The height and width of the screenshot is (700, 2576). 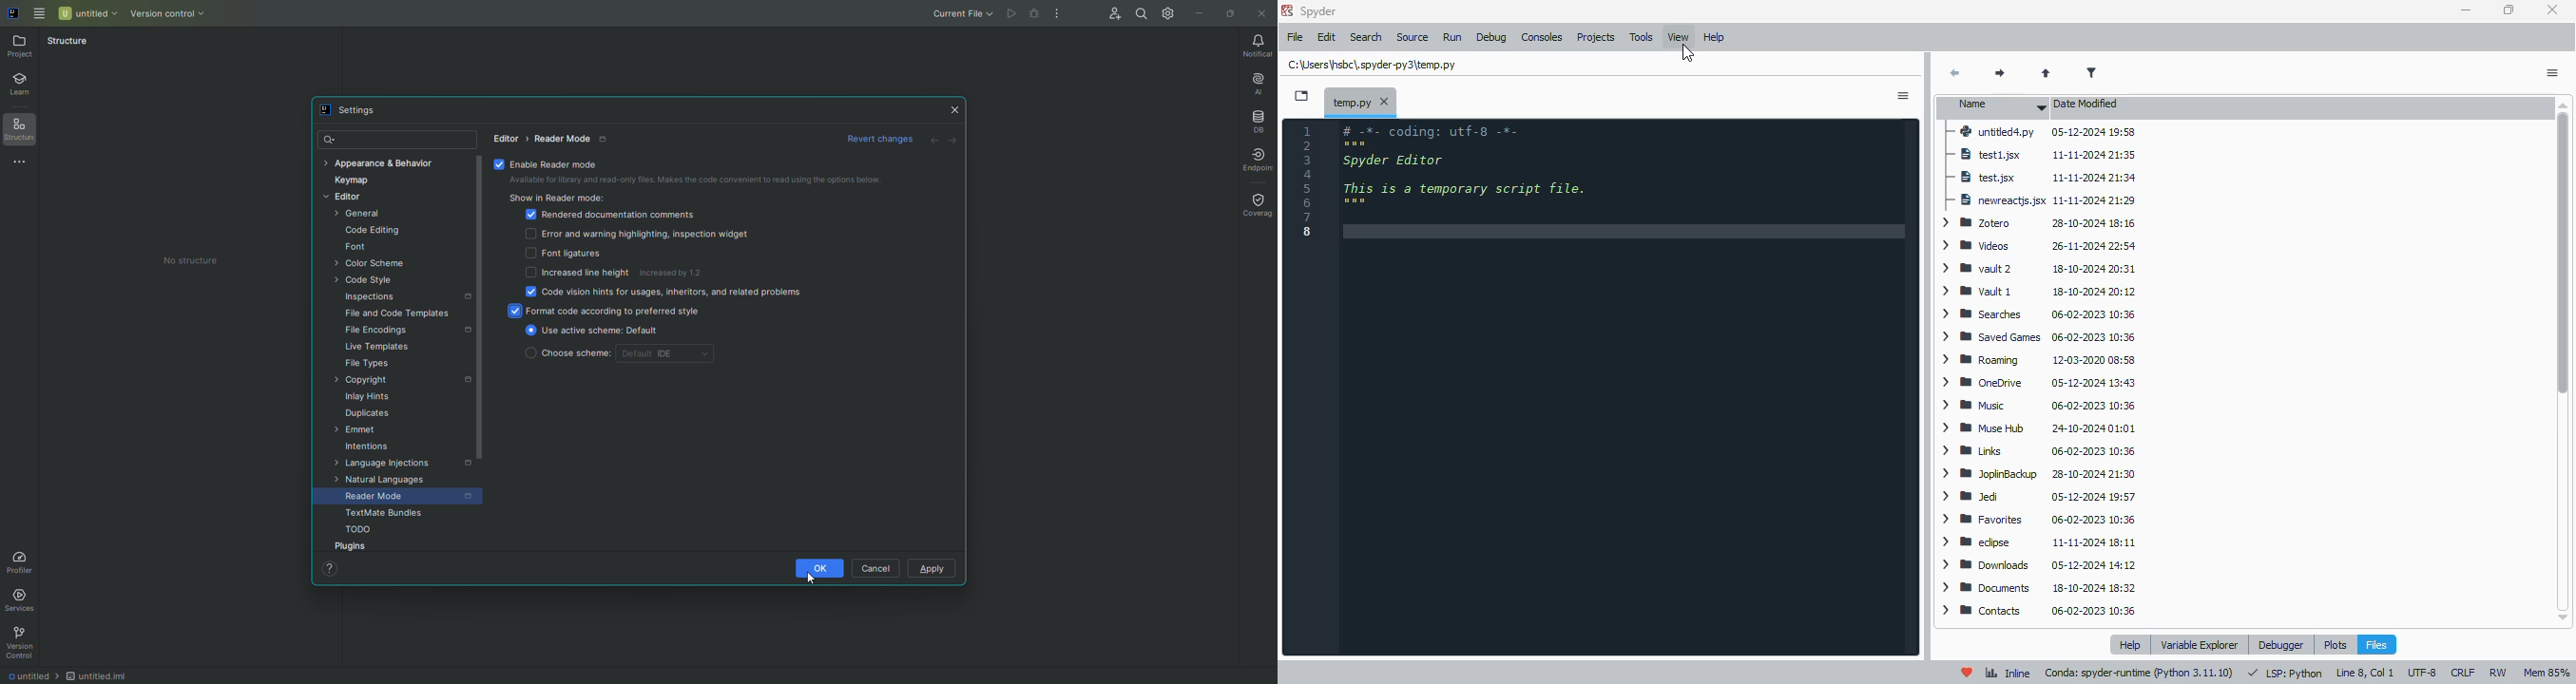 I want to click on files, so click(x=2376, y=644).